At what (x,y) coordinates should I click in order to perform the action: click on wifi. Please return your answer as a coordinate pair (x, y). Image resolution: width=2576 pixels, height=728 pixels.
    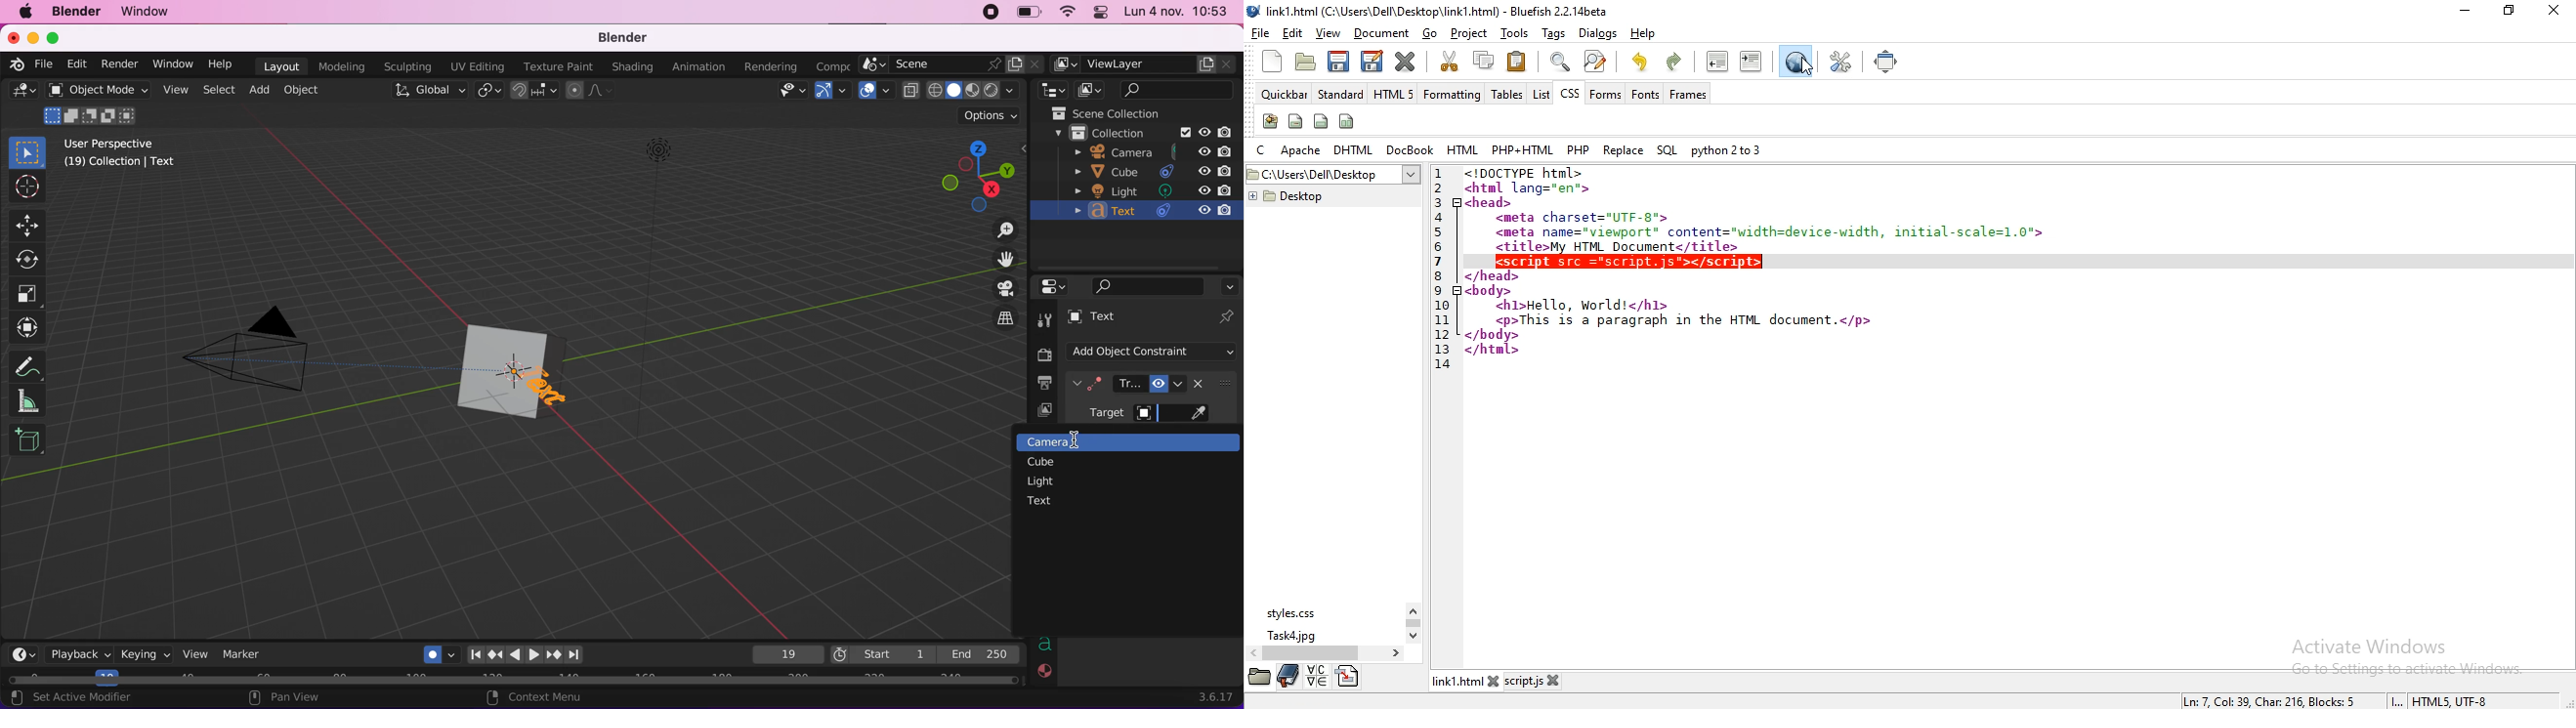
    Looking at the image, I should click on (1068, 13).